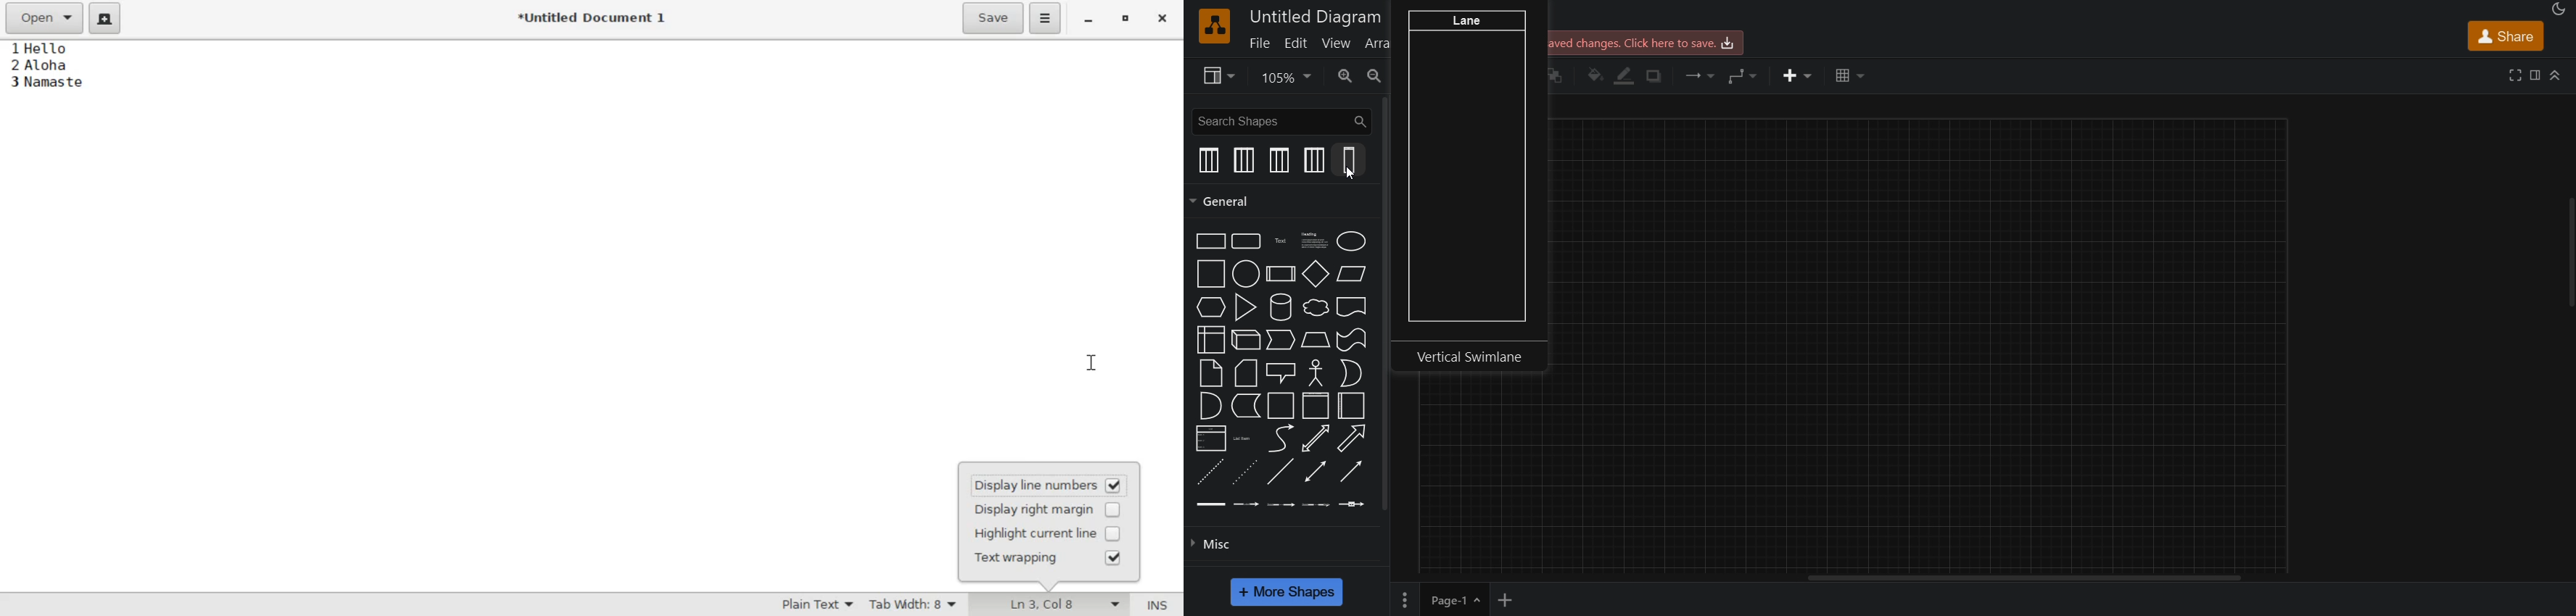  I want to click on format, so click(2534, 75).